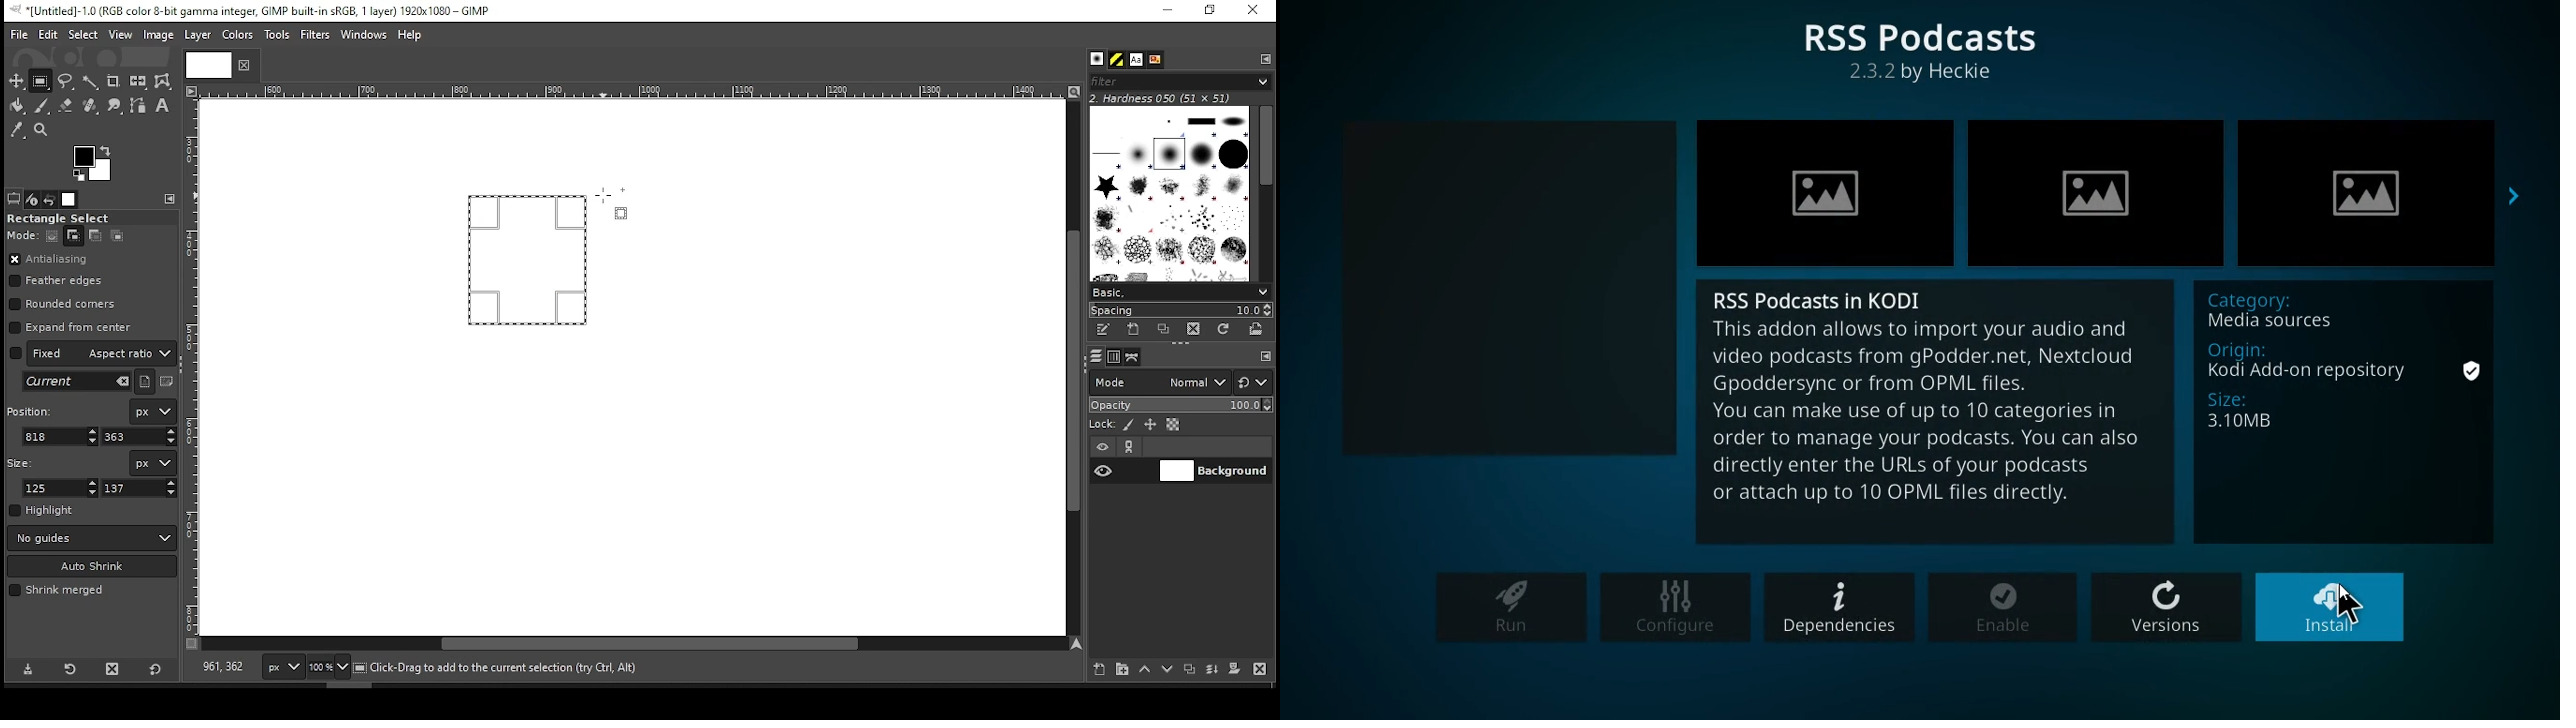 The height and width of the screenshot is (728, 2576). What do you see at coordinates (1135, 356) in the screenshot?
I see `paths` at bounding box center [1135, 356].